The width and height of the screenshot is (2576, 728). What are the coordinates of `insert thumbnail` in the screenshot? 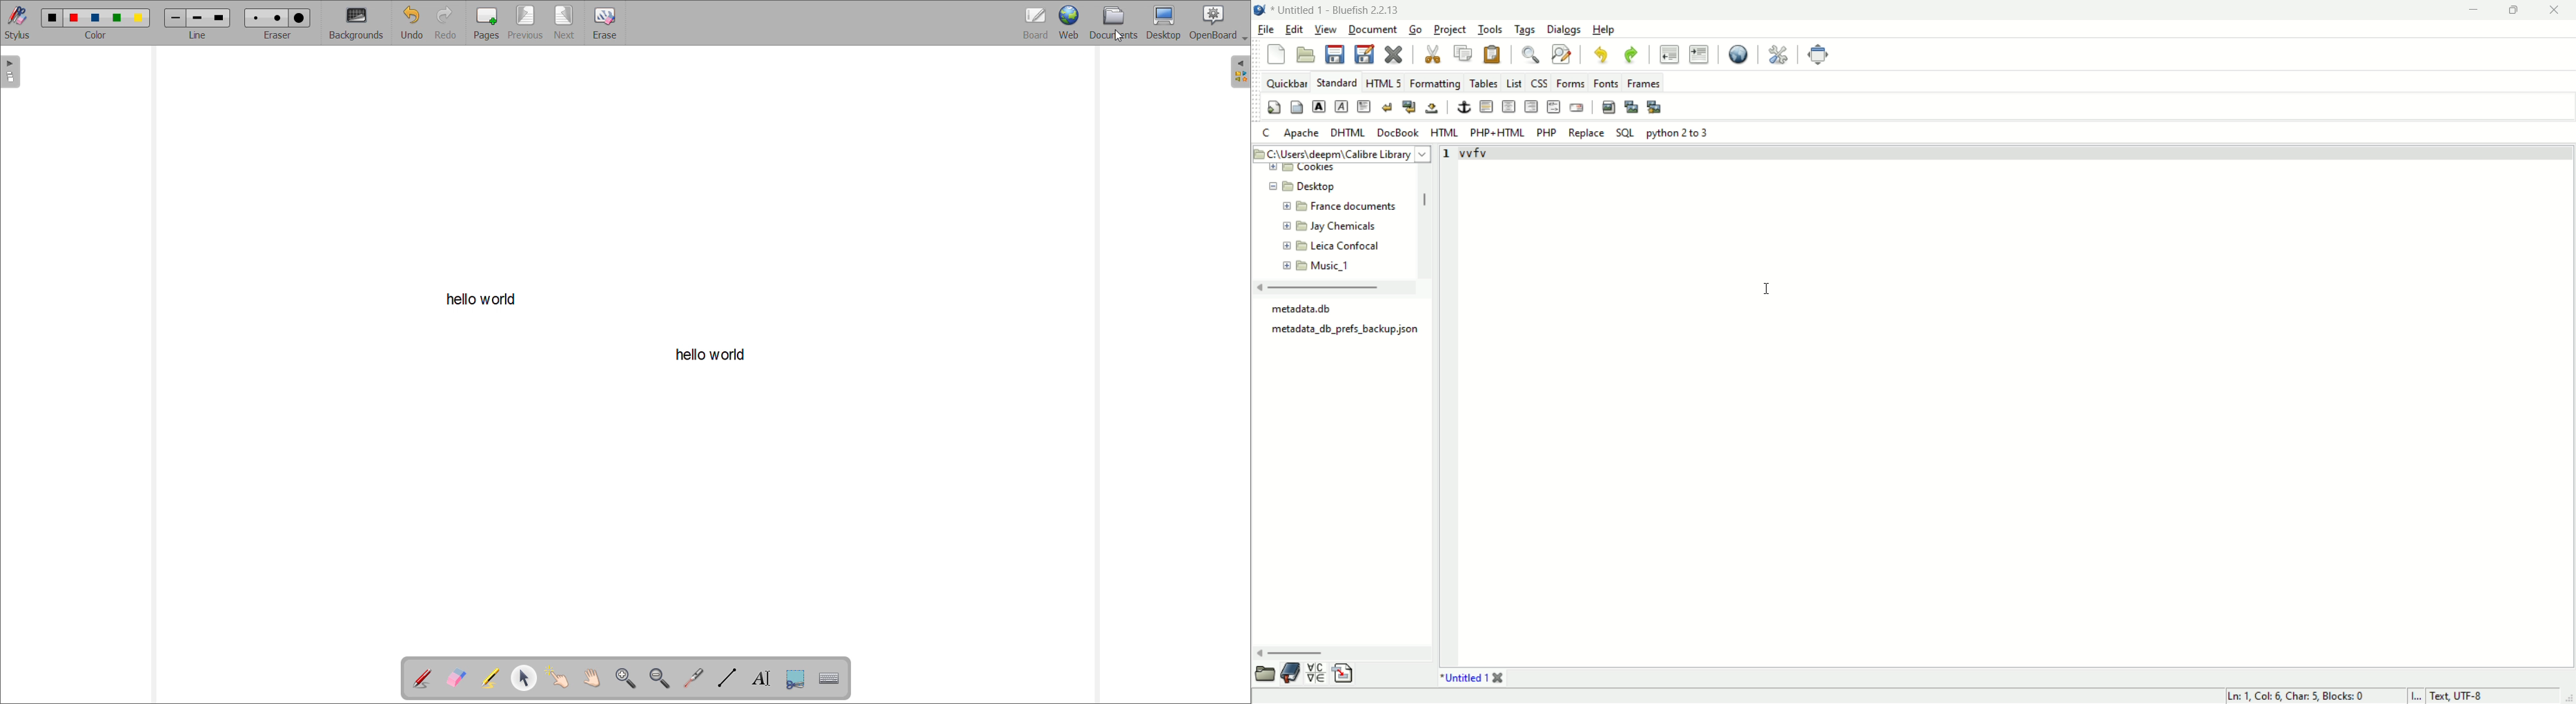 It's located at (1633, 106).